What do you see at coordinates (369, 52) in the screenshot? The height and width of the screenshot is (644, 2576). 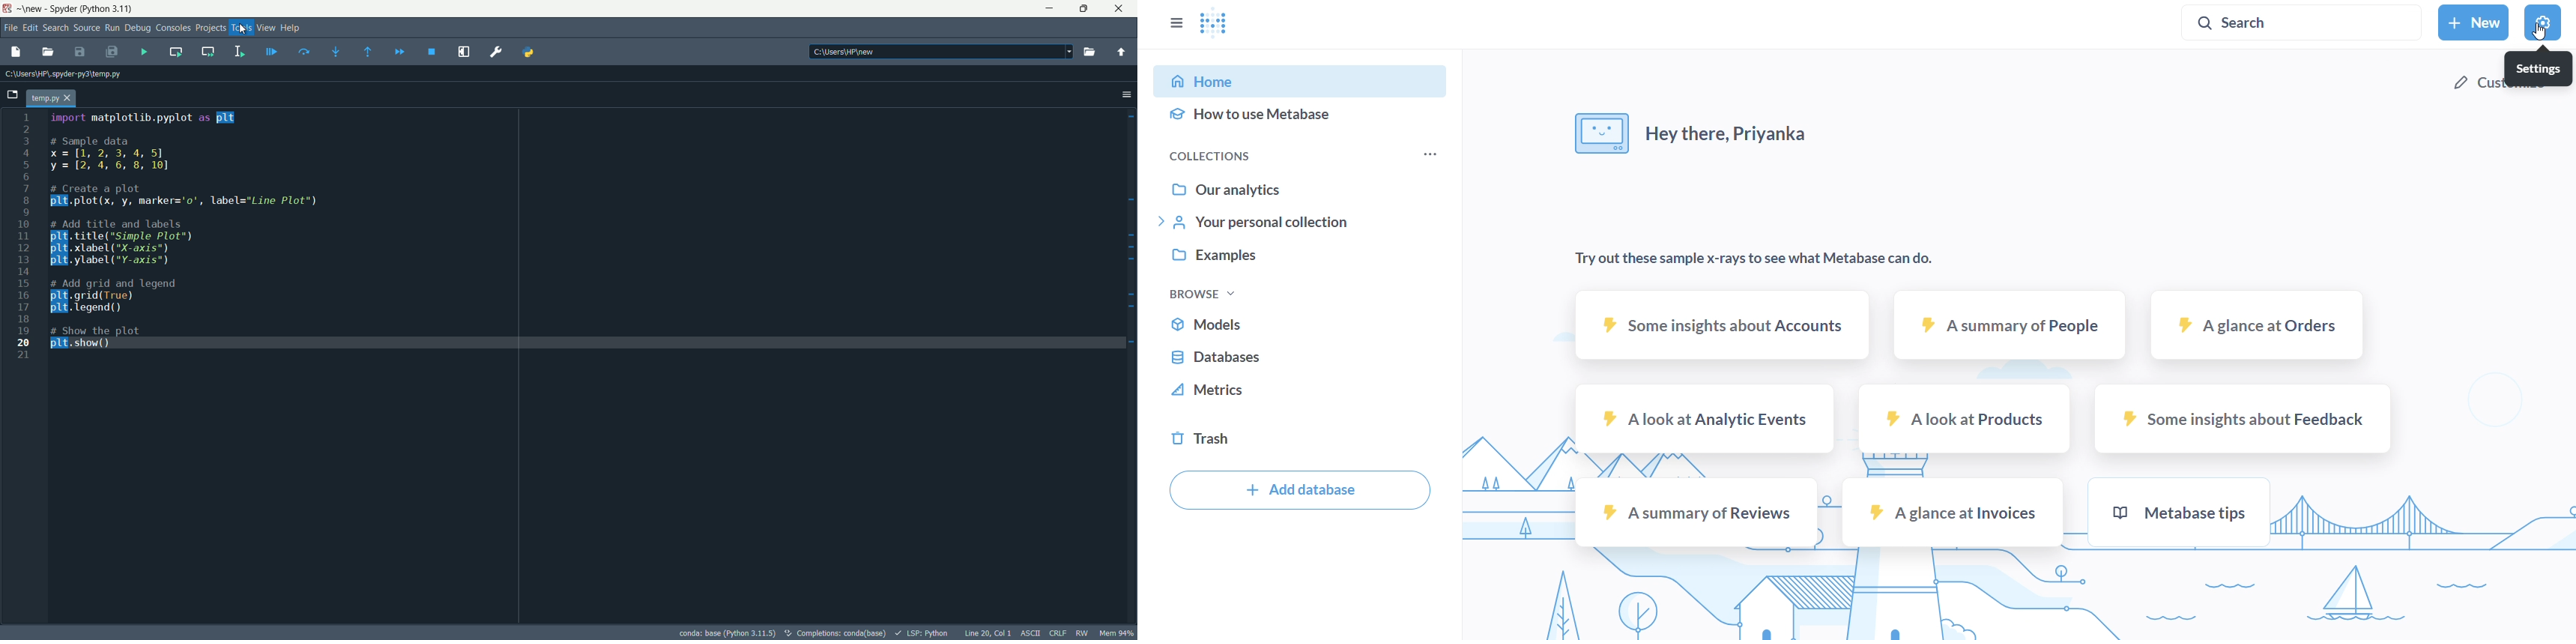 I see `execute until function` at bounding box center [369, 52].